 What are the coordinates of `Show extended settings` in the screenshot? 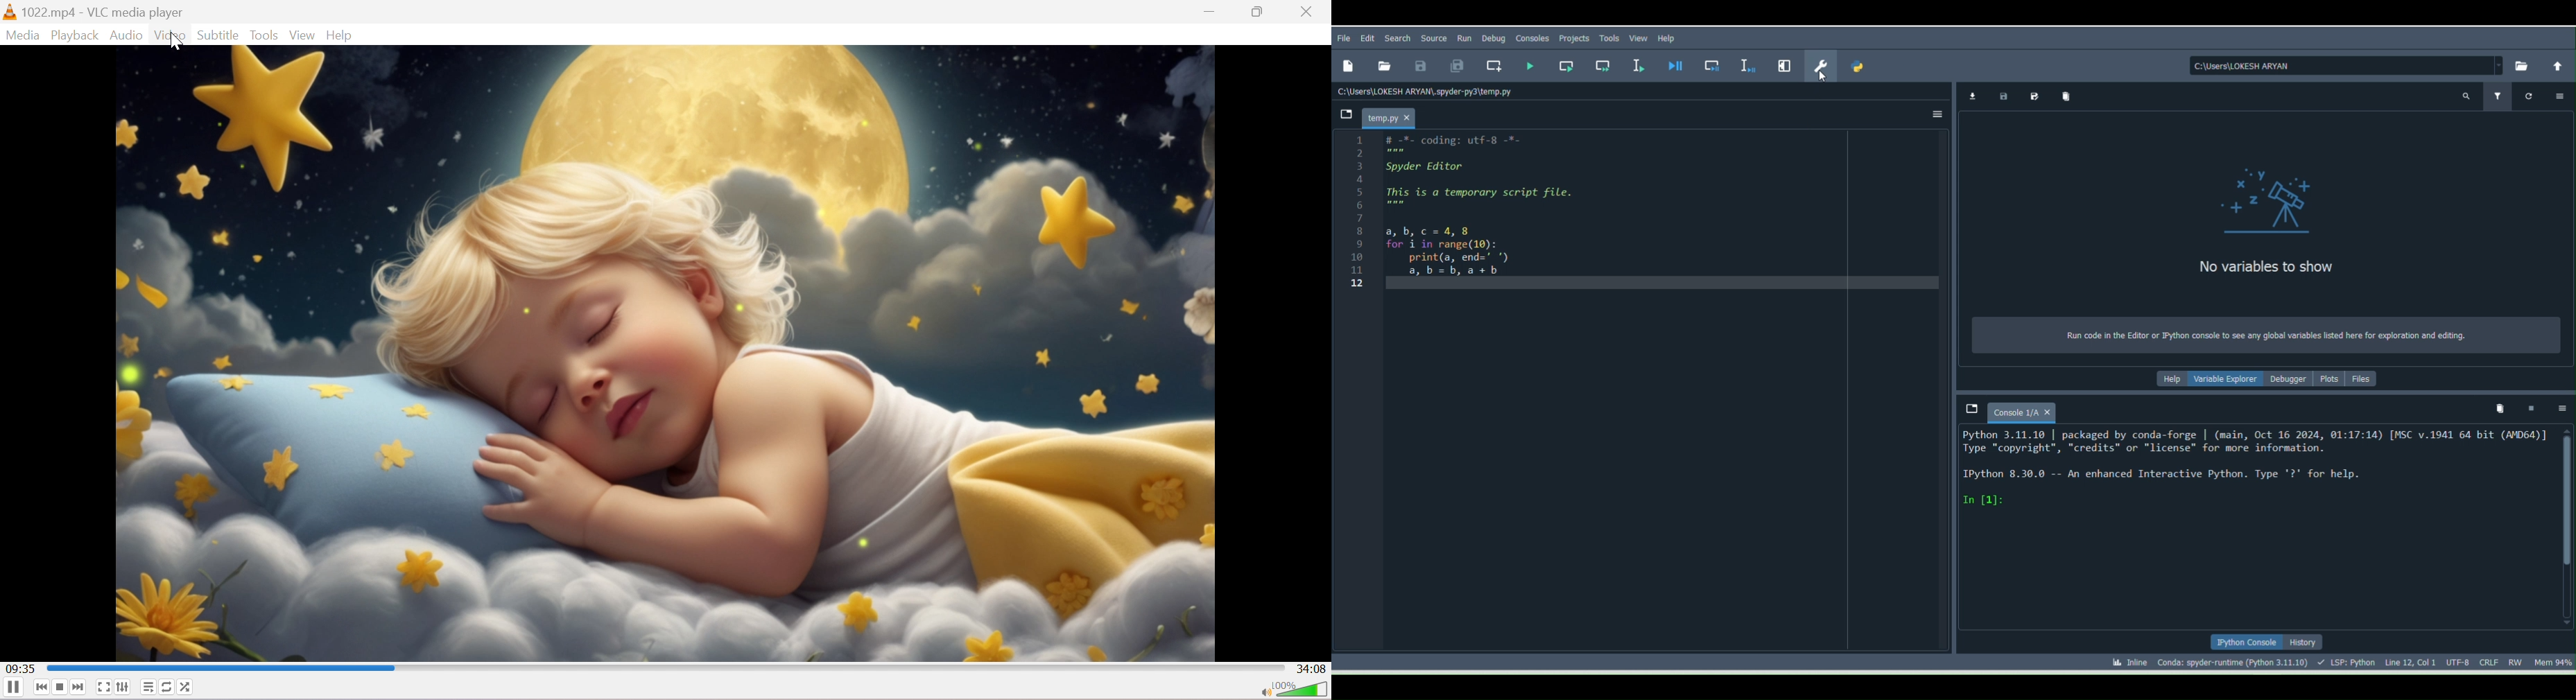 It's located at (123, 689).